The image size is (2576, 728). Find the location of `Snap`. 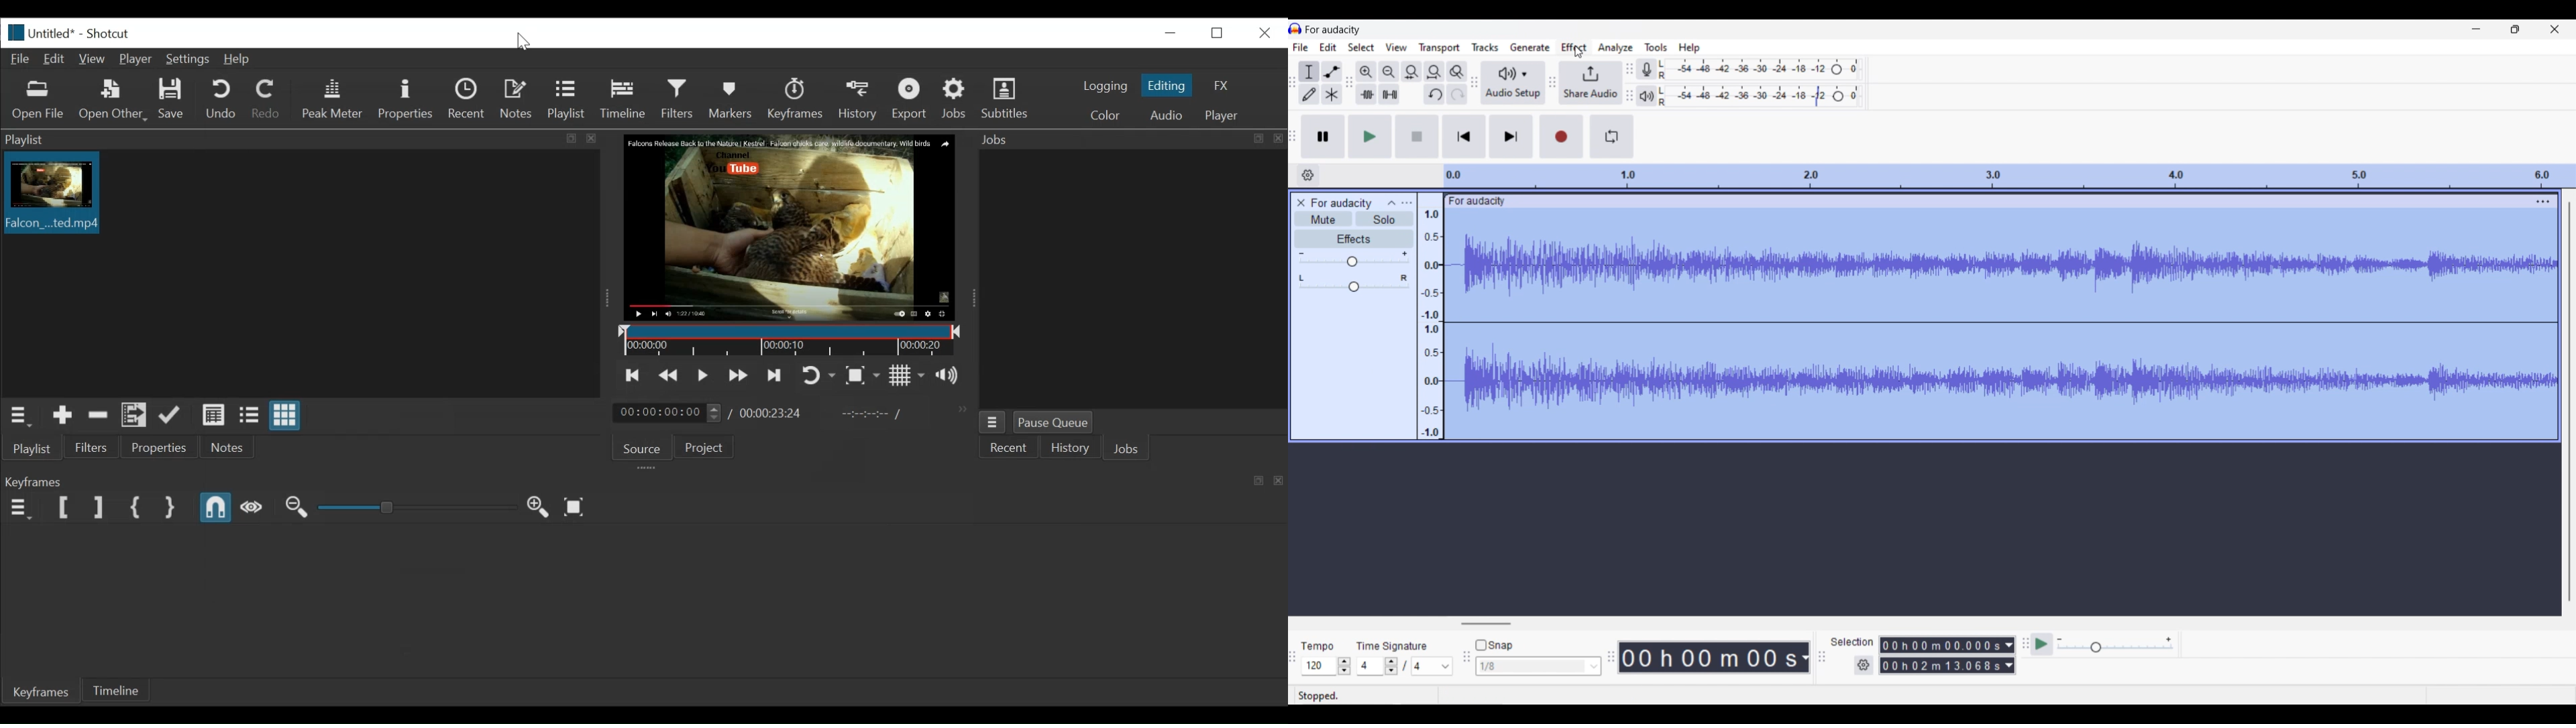

Snap is located at coordinates (1494, 645).